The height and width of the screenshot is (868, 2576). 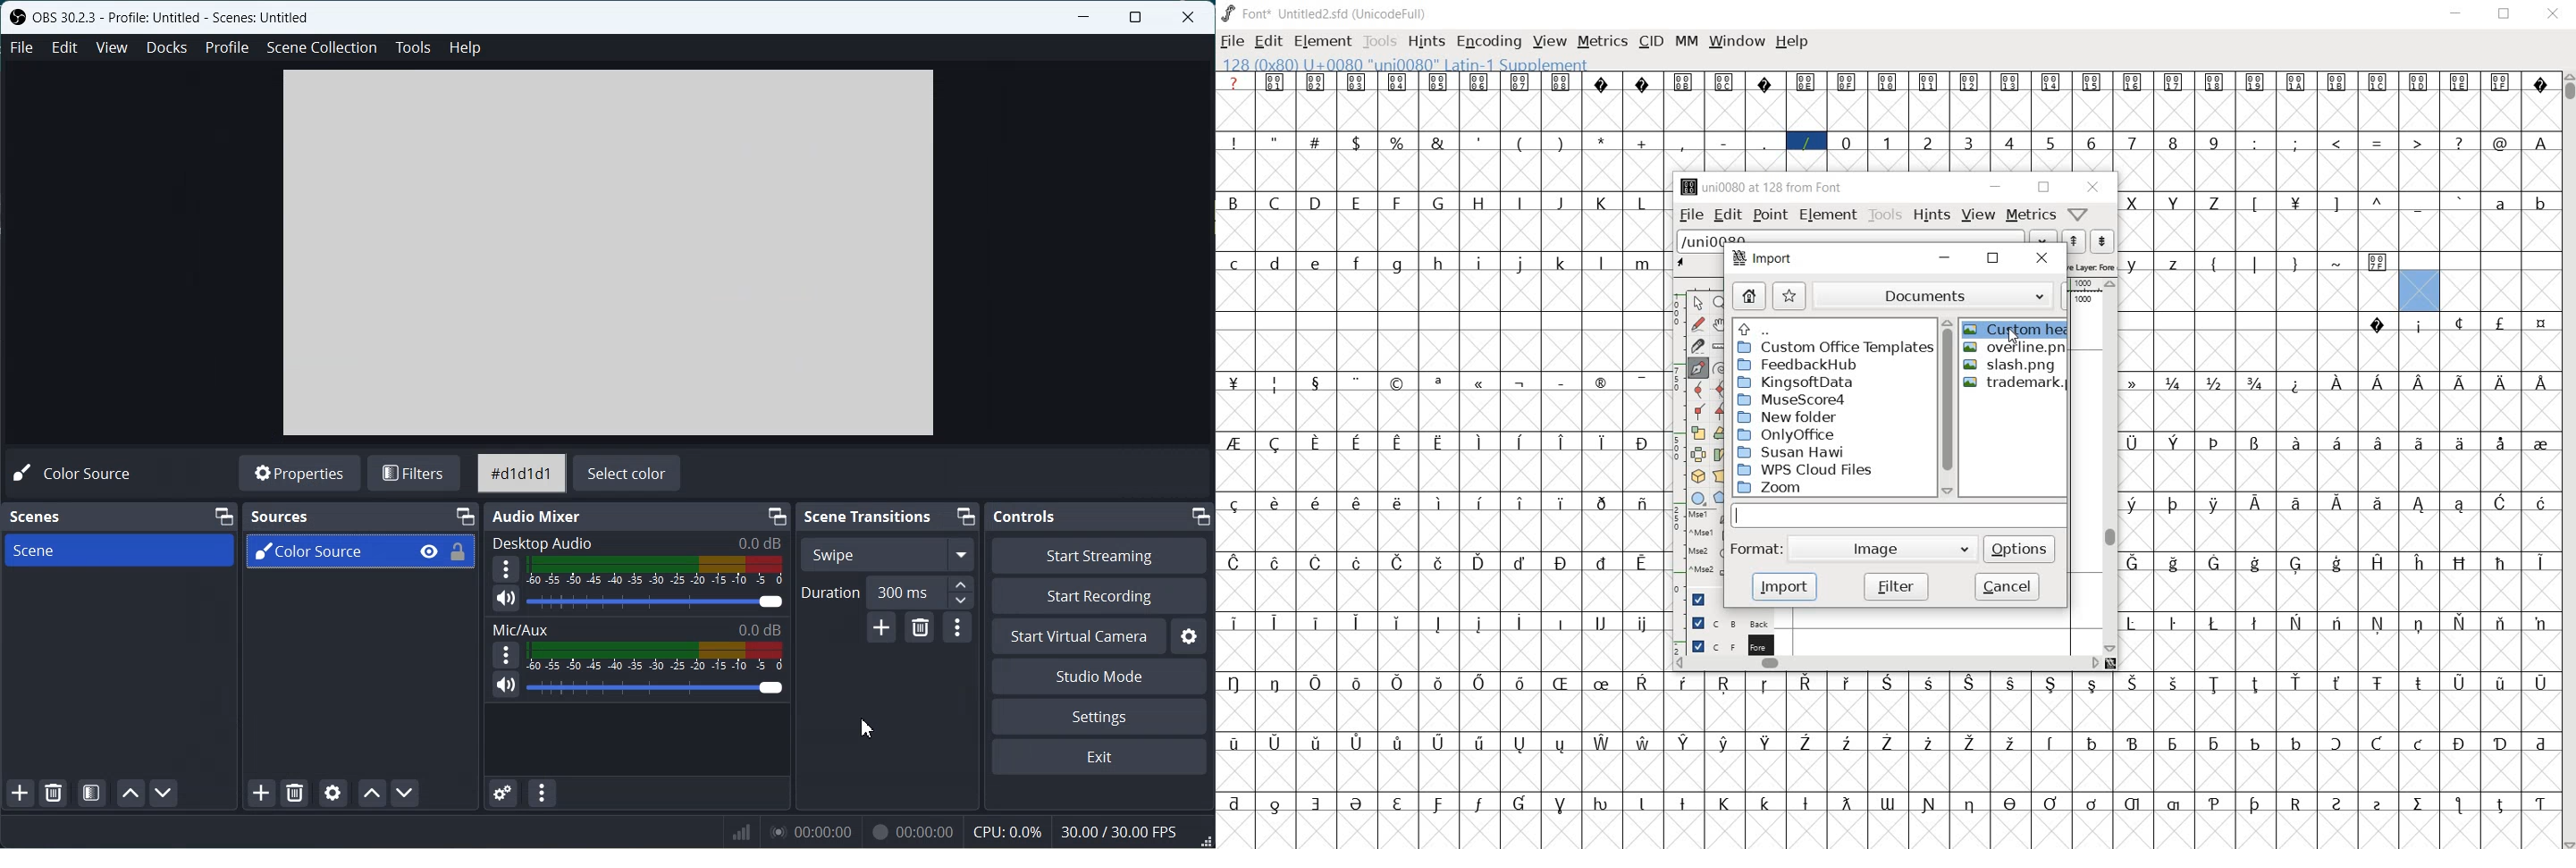 What do you see at coordinates (1888, 143) in the screenshot?
I see `glyph` at bounding box center [1888, 143].